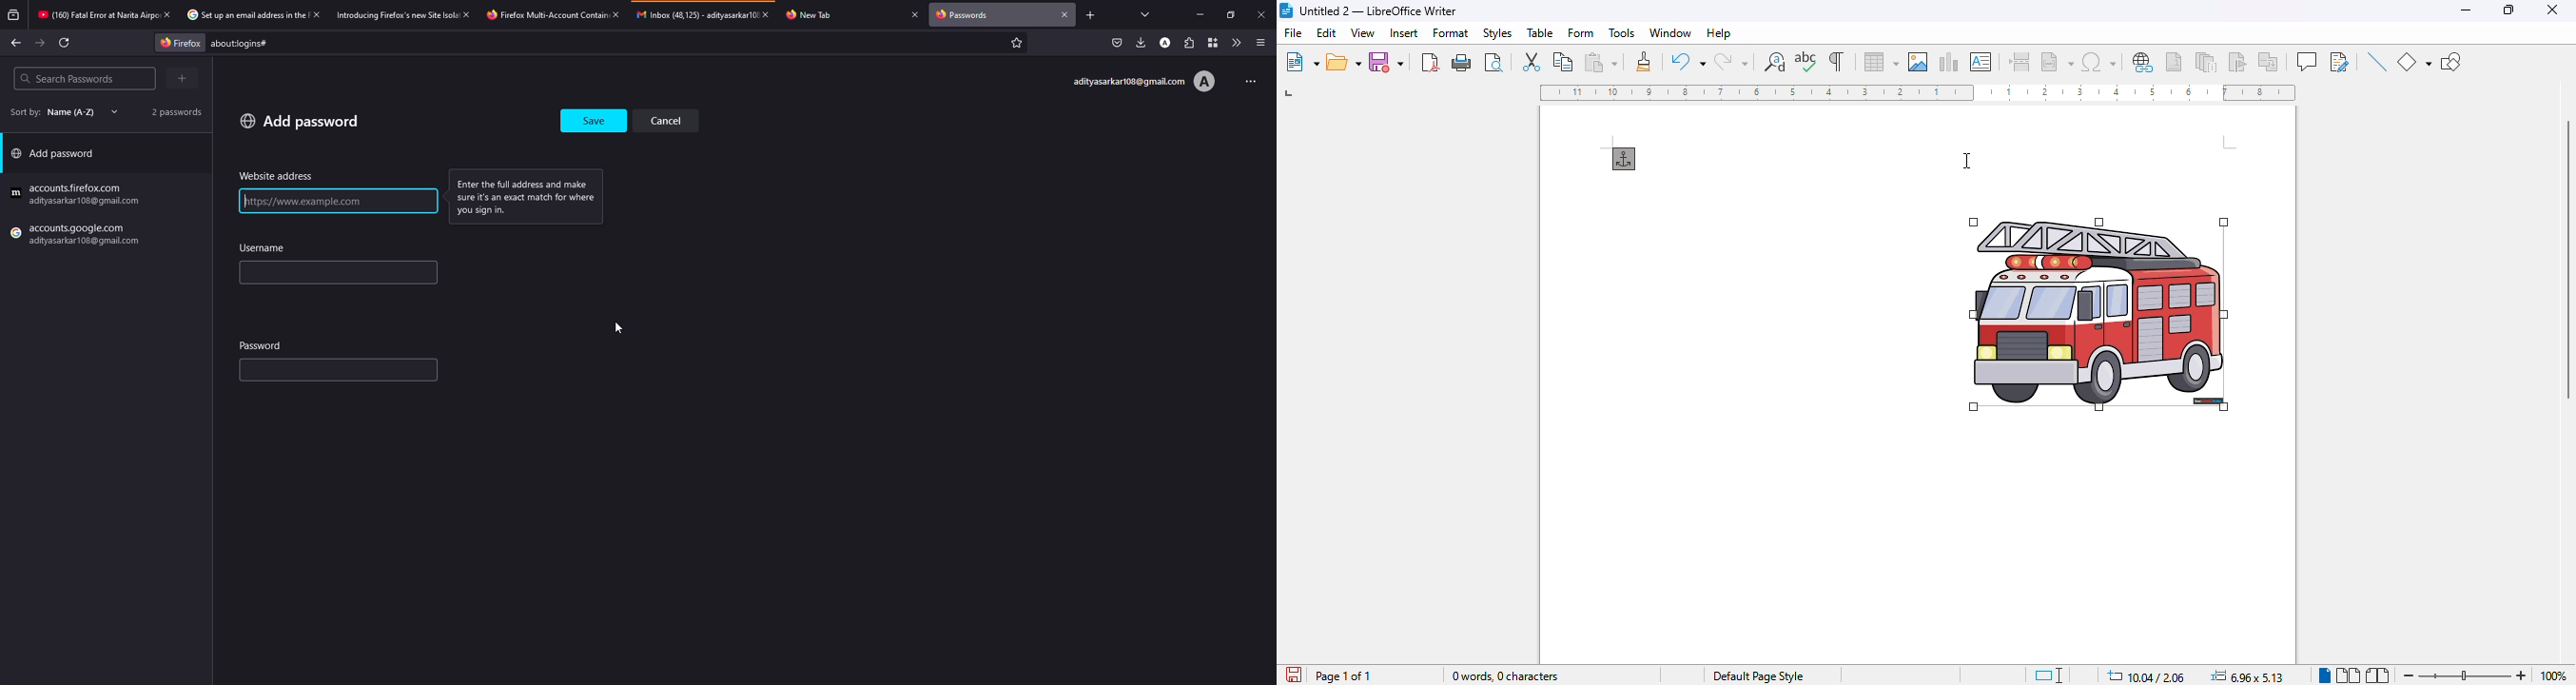 This screenshot has width=2576, height=700. I want to click on account, so click(1143, 82).